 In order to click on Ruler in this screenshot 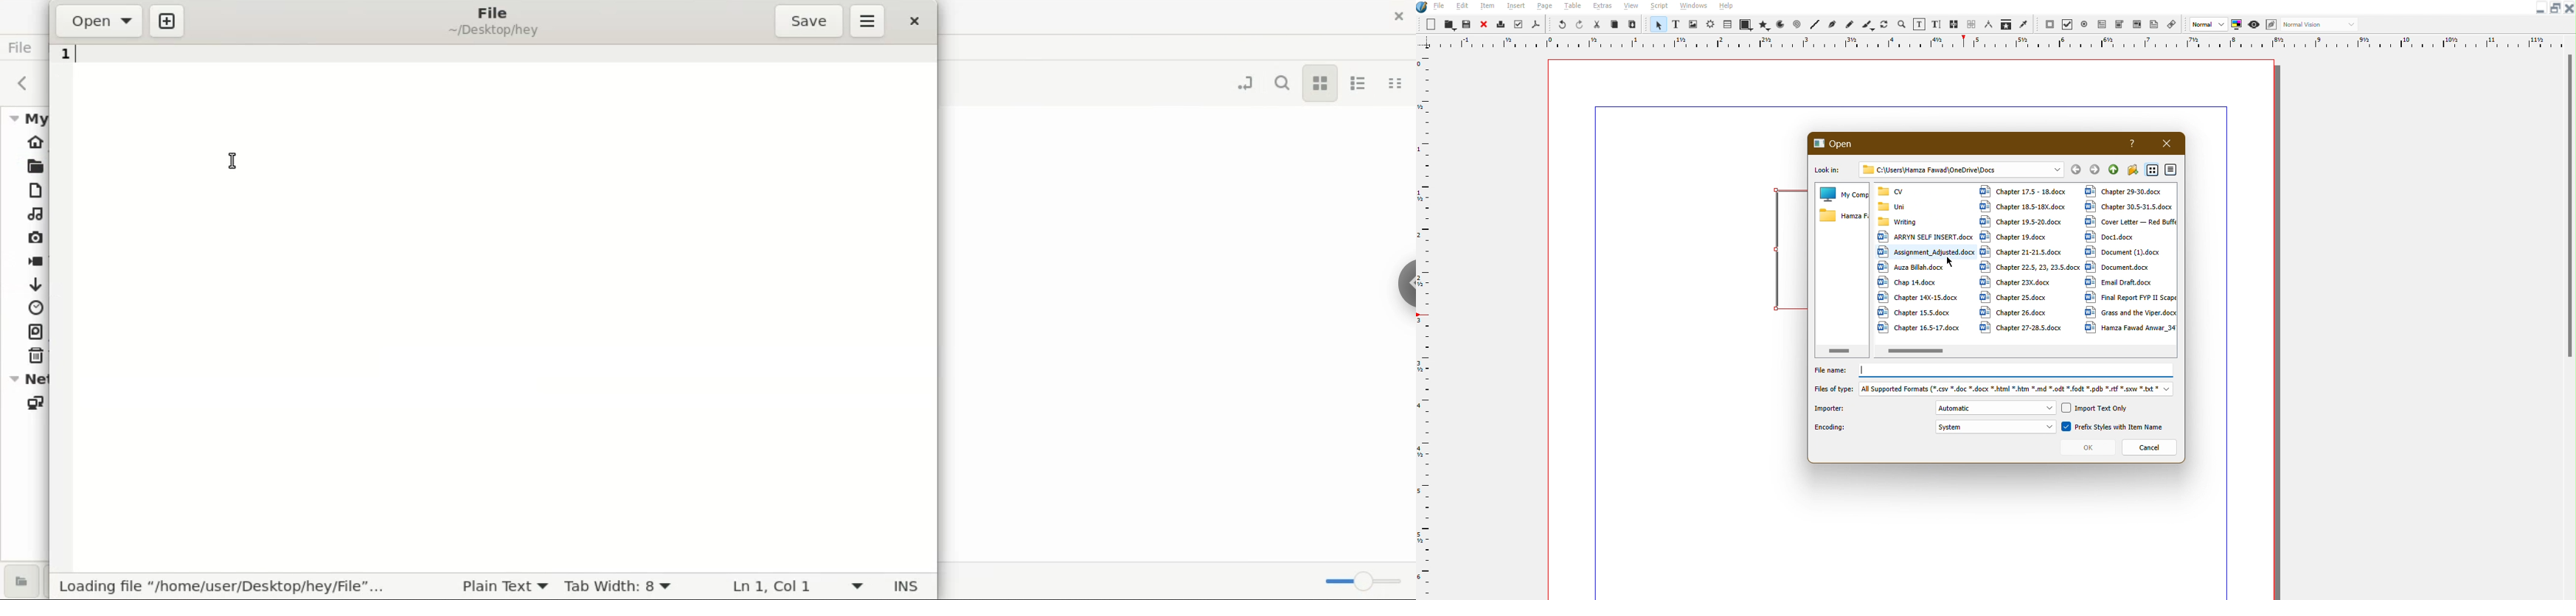, I will do `click(1996, 43)`.